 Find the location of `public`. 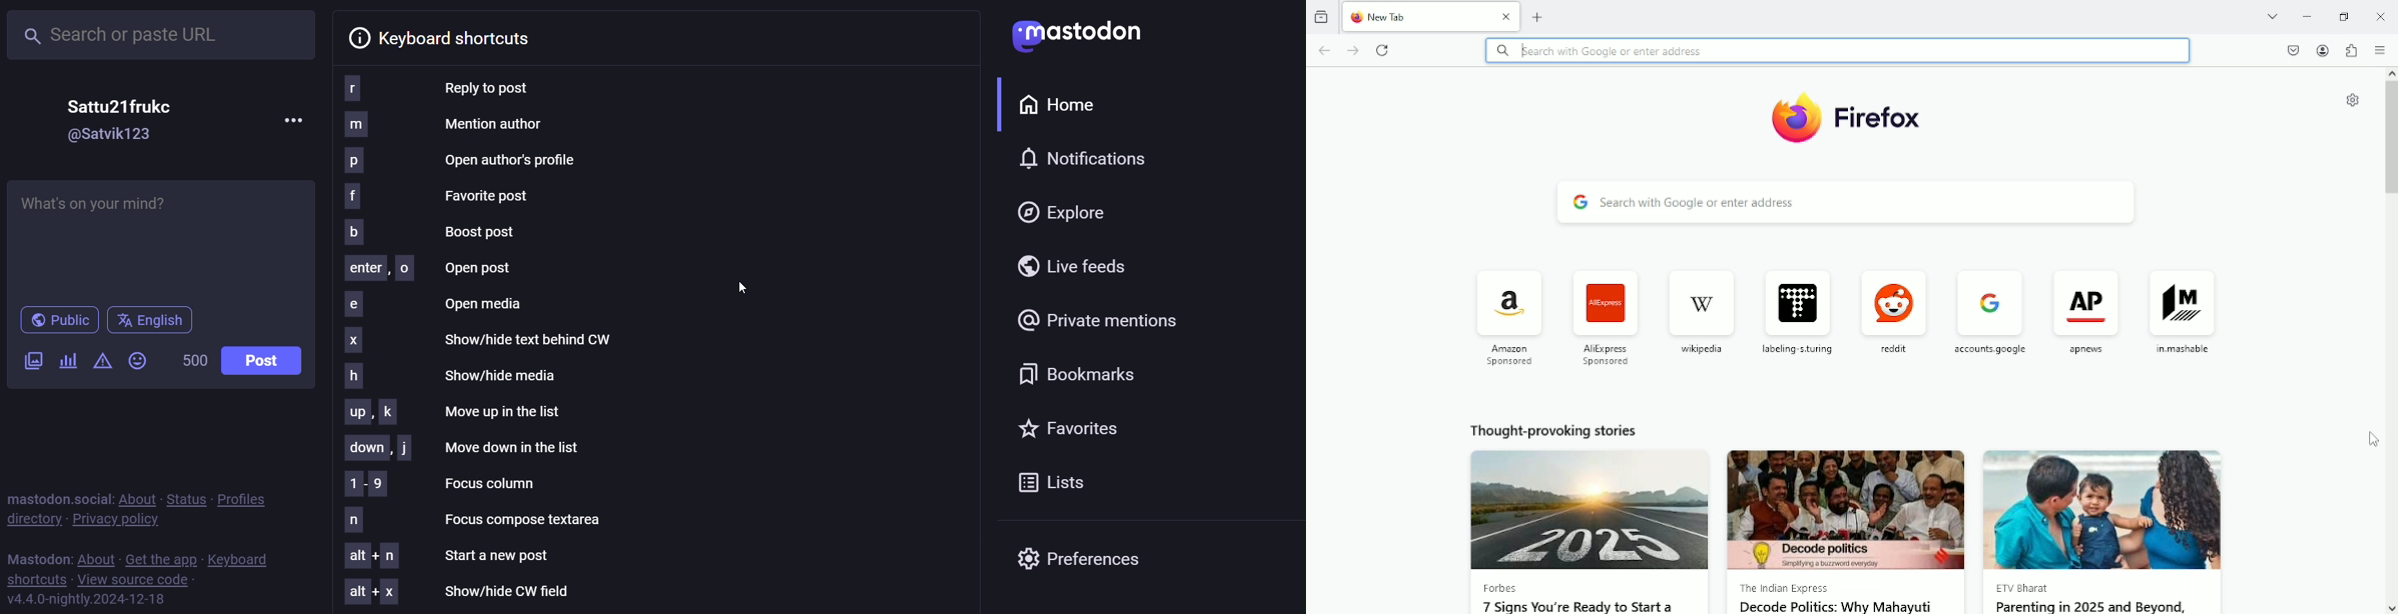

public is located at coordinates (62, 318).